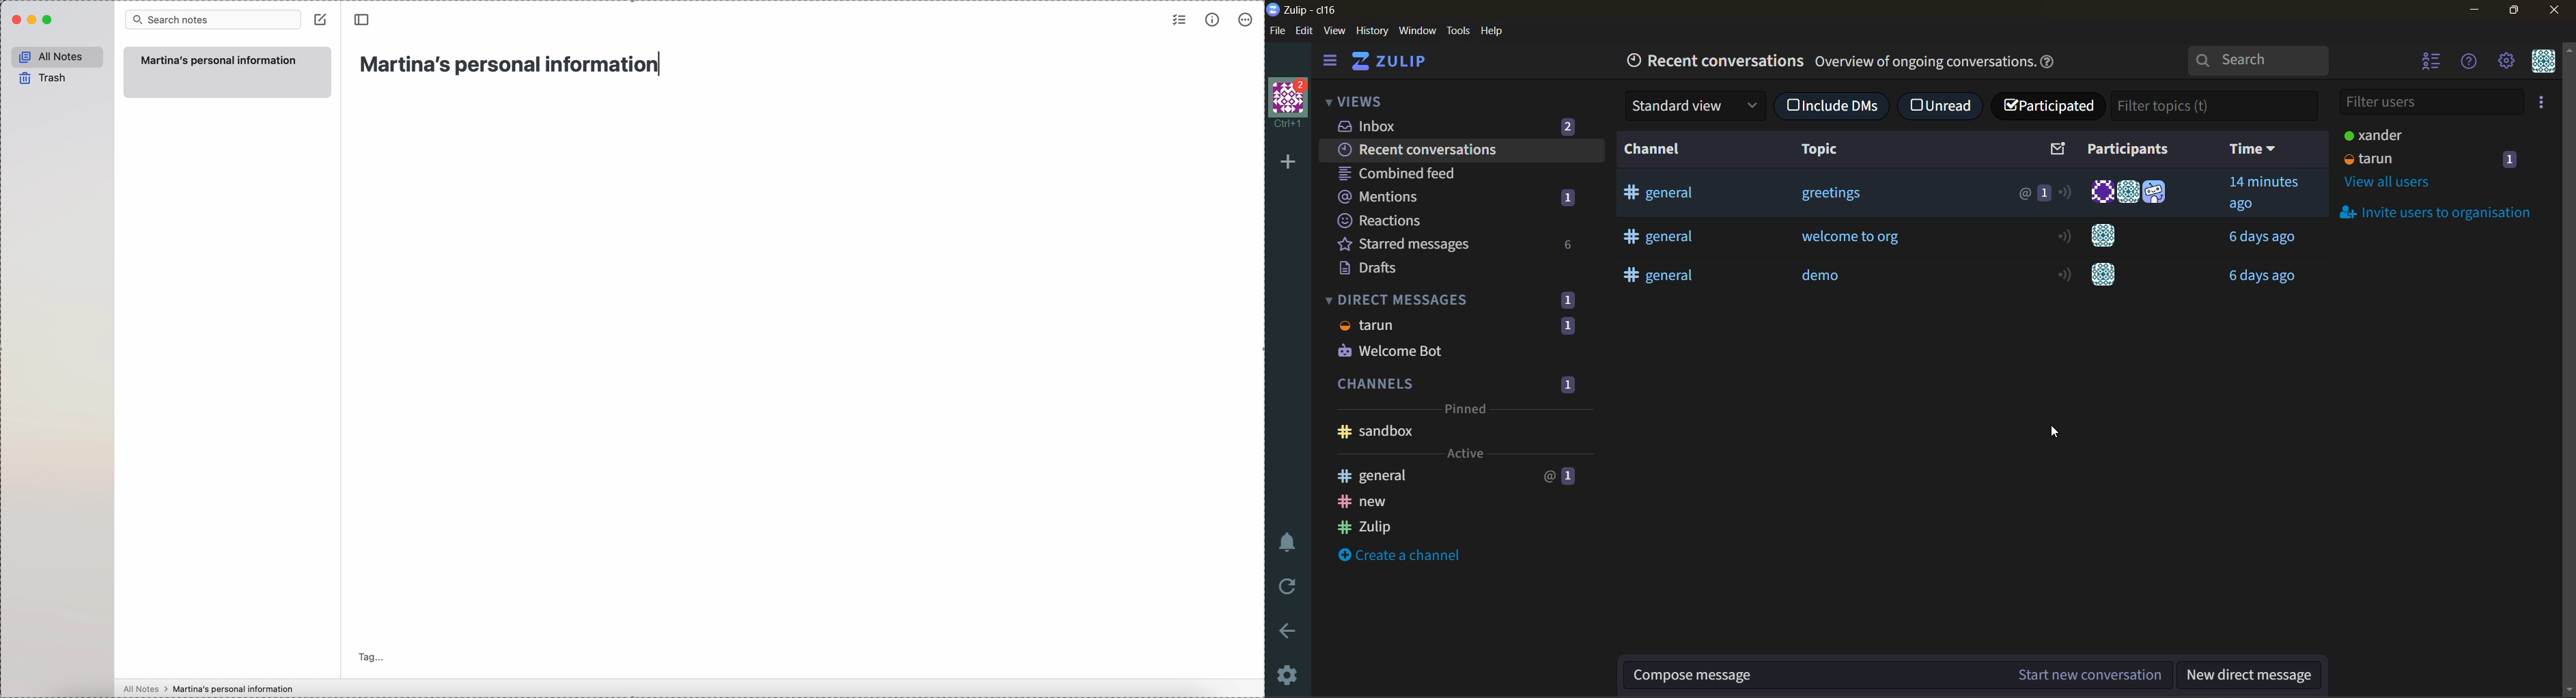 The width and height of the screenshot is (2576, 700). Describe the element at coordinates (2055, 430) in the screenshot. I see `Cursor` at that location.